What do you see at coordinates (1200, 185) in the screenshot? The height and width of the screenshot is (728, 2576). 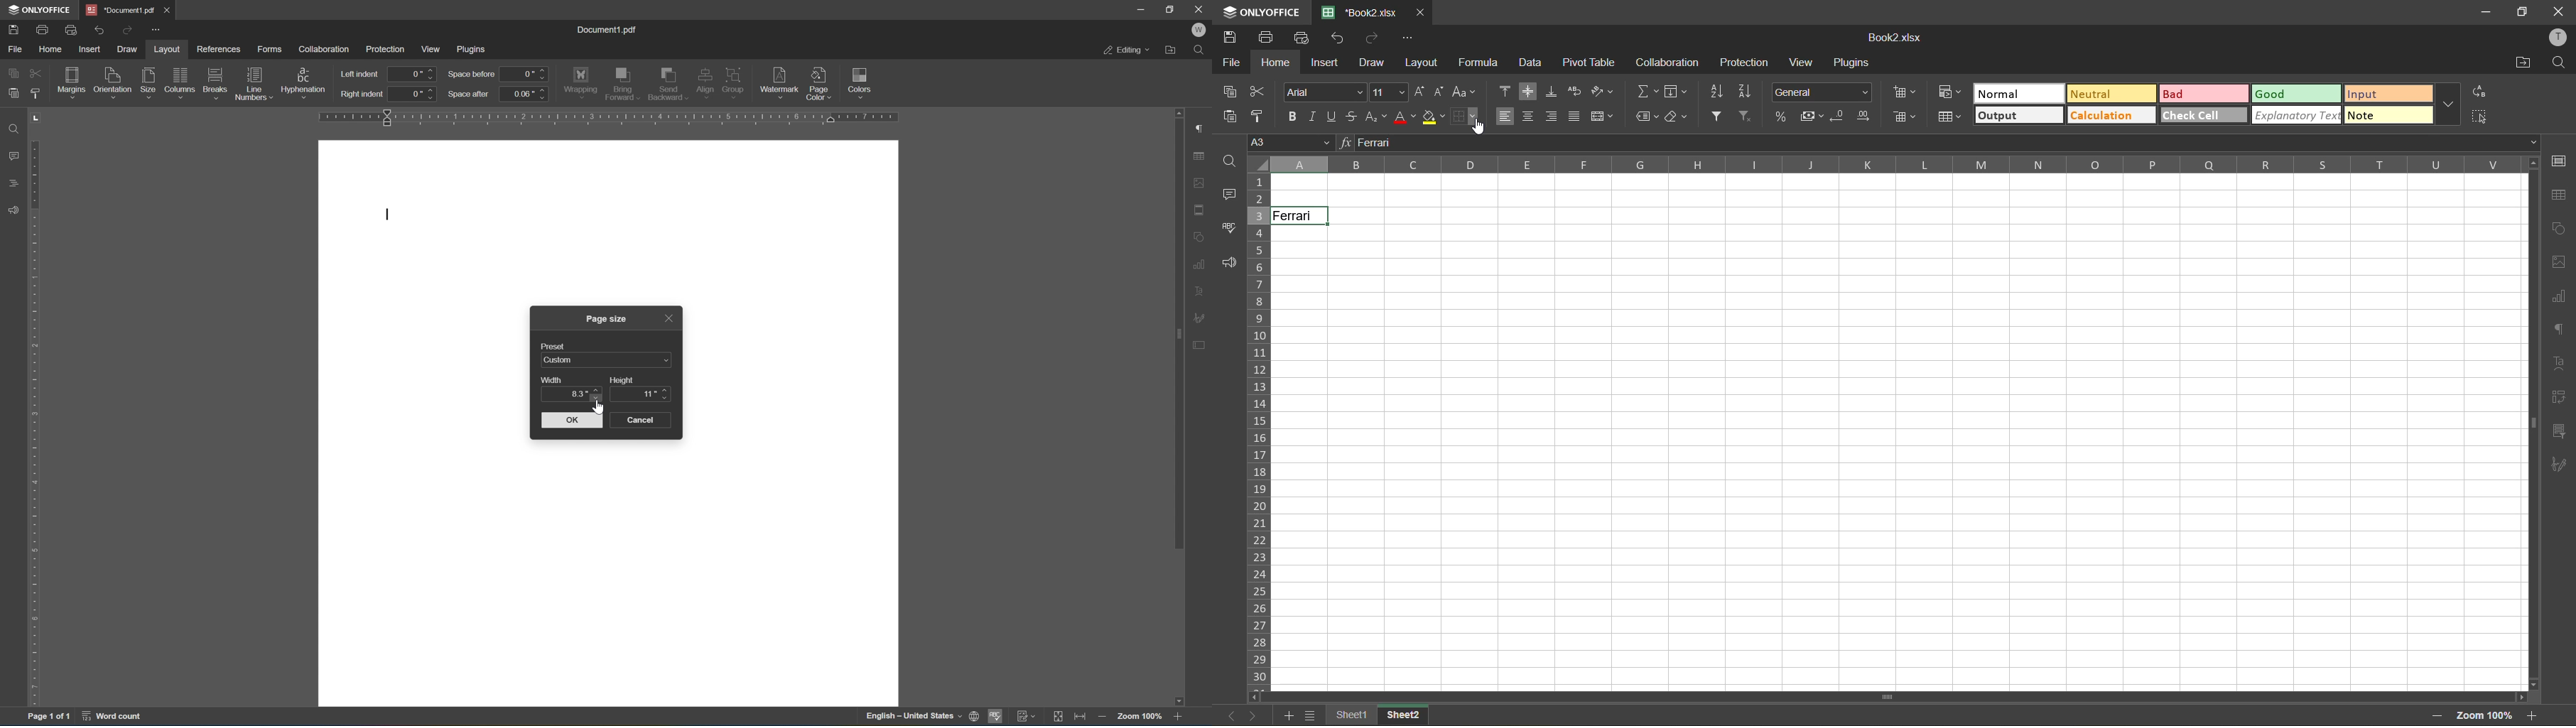 I see `image settings` at bounding box center [1200, 185].